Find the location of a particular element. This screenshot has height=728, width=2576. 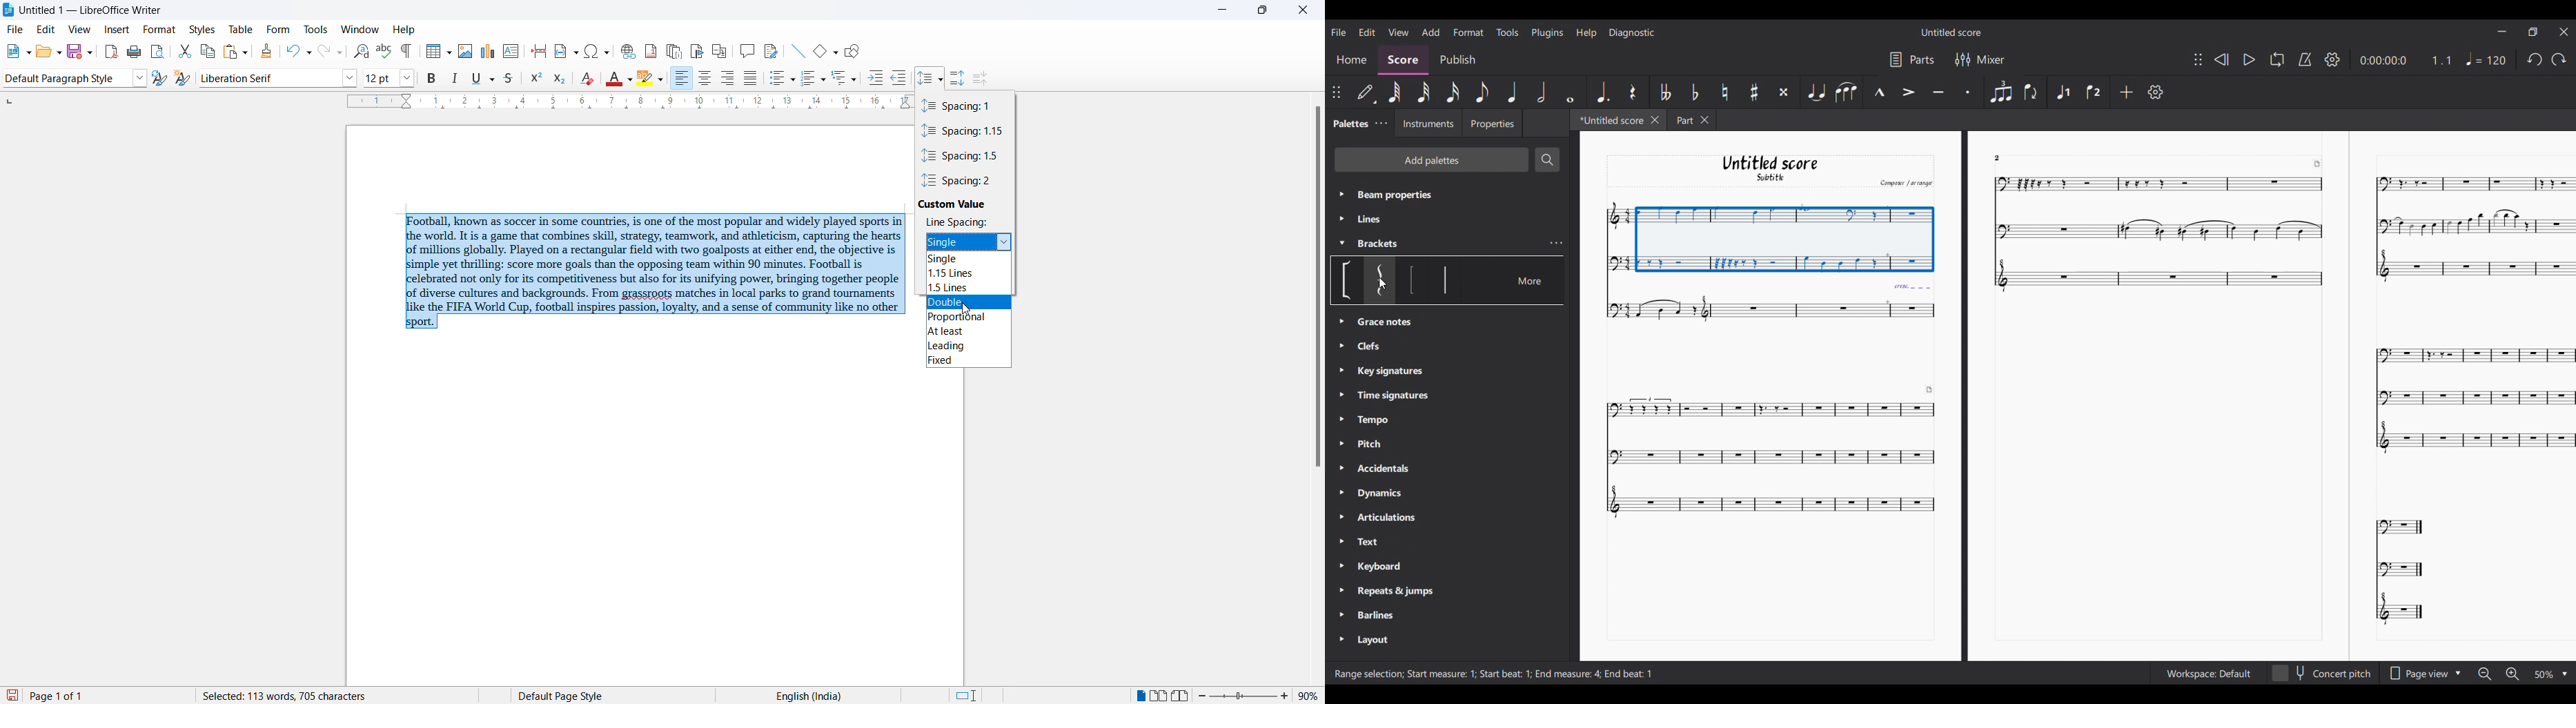

Dynamics is located at coordinates (1389, 493).